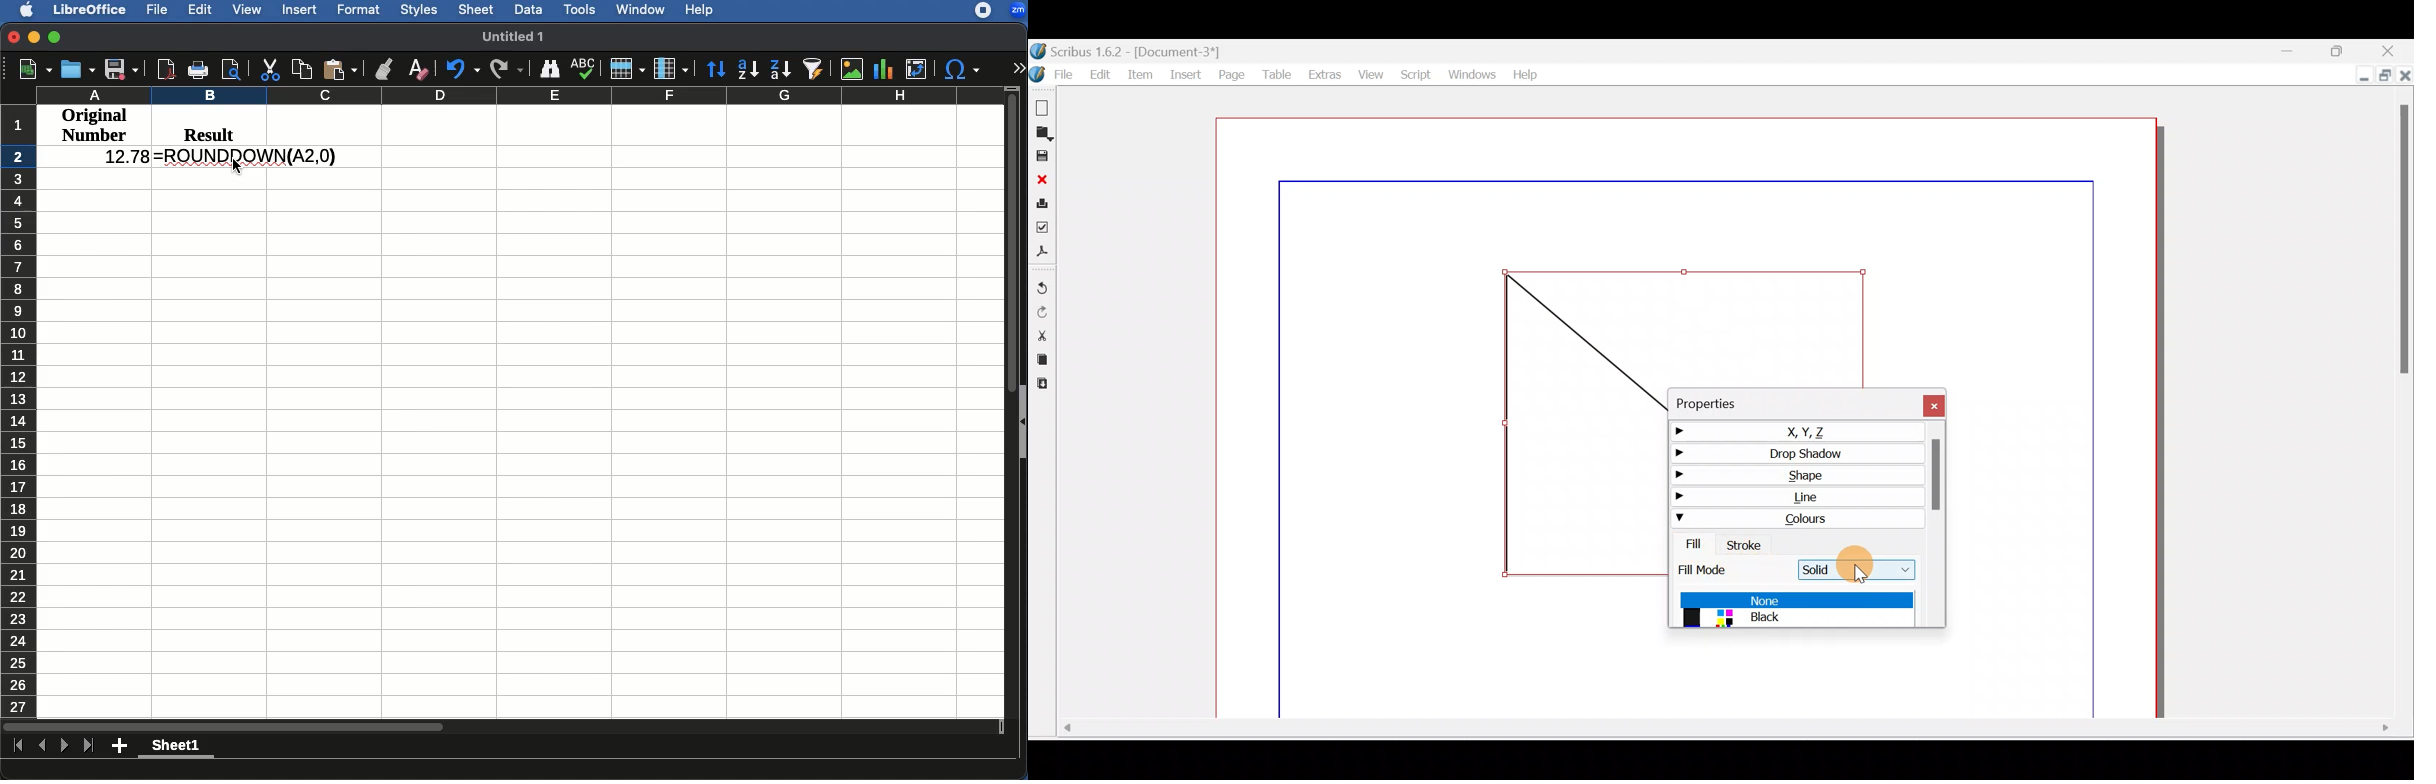 Image resolution: width=2436 pixels, height=784 pixels. Describe the element at coordinates (1796, 517) in the screenshot. I see `Colours` at that location.